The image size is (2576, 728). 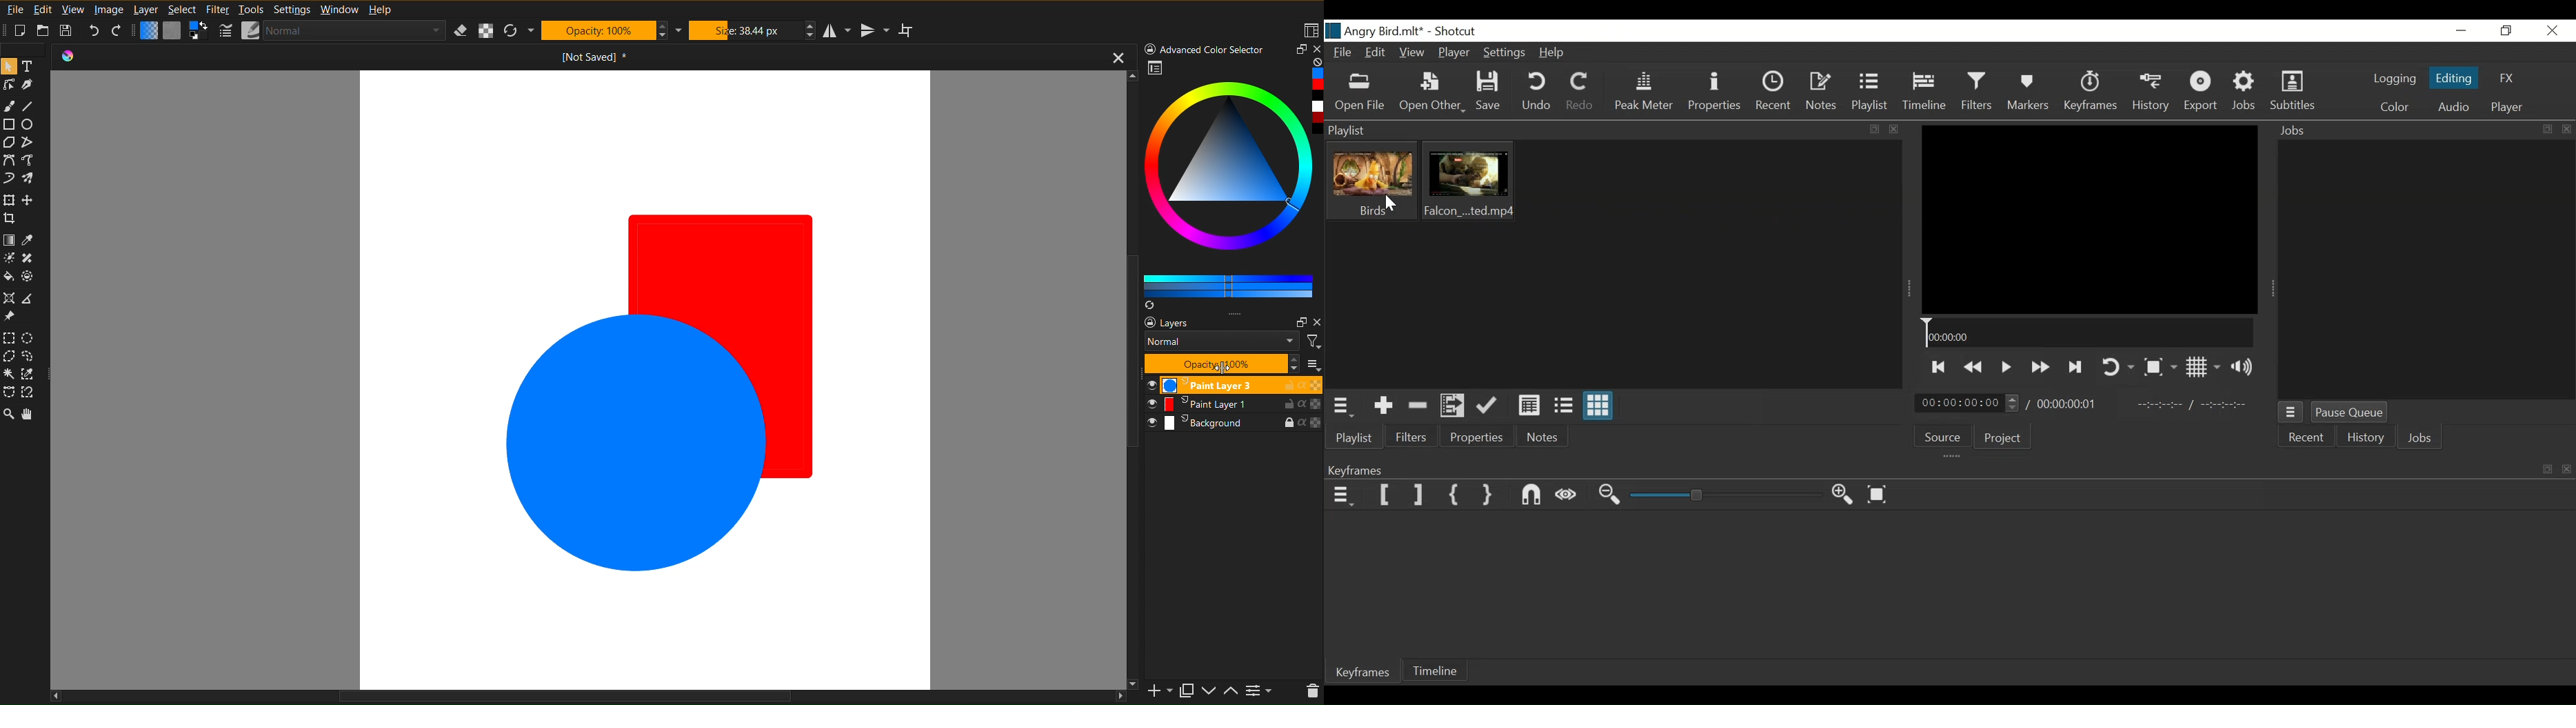 What do you see at coordinates (28, 391) in the screenshot?
I see `Selection Tool` at bounding box center [28, 391].